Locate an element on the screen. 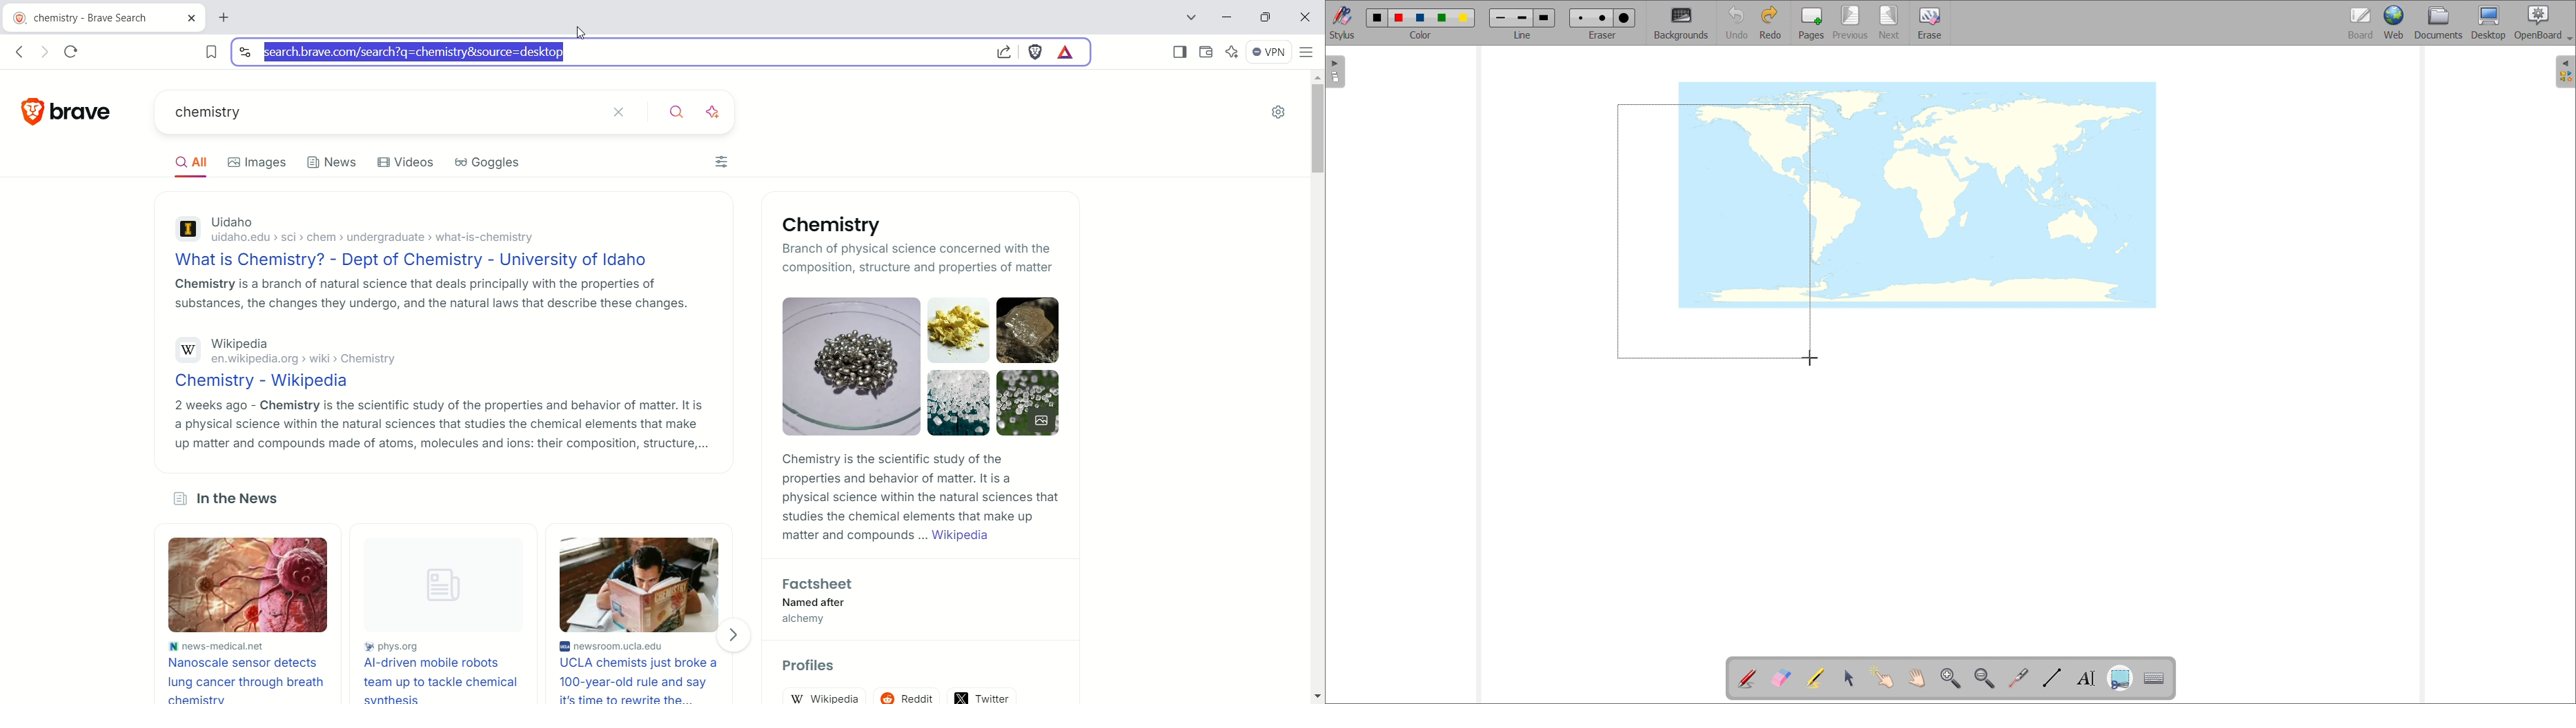  Eraser is located at coordinates (1604, 35).